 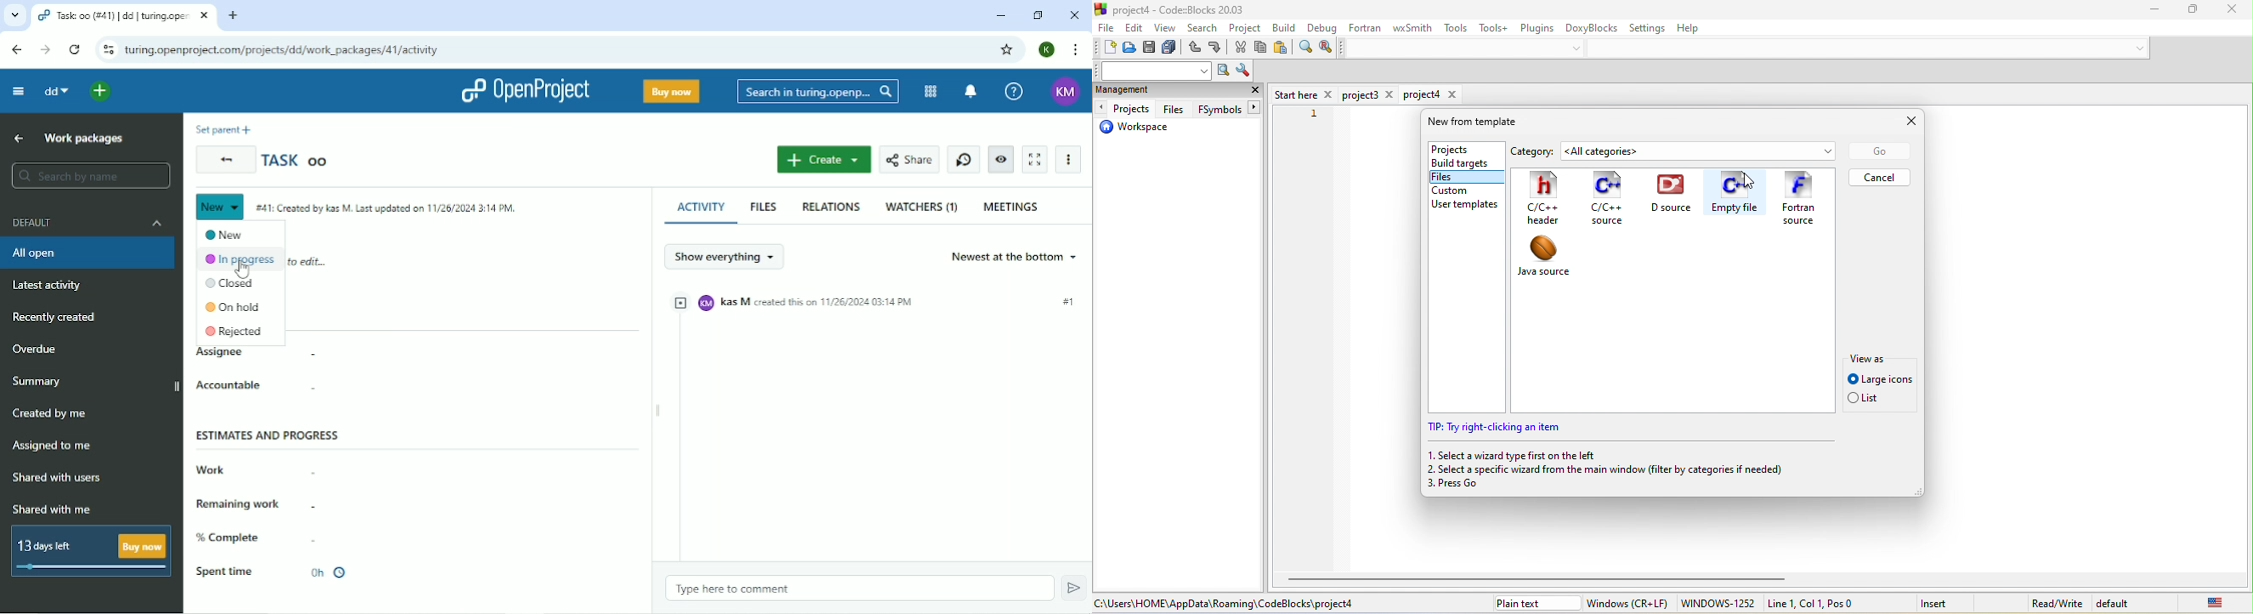 I want to click on save everything, so click(x=1172, y=49).